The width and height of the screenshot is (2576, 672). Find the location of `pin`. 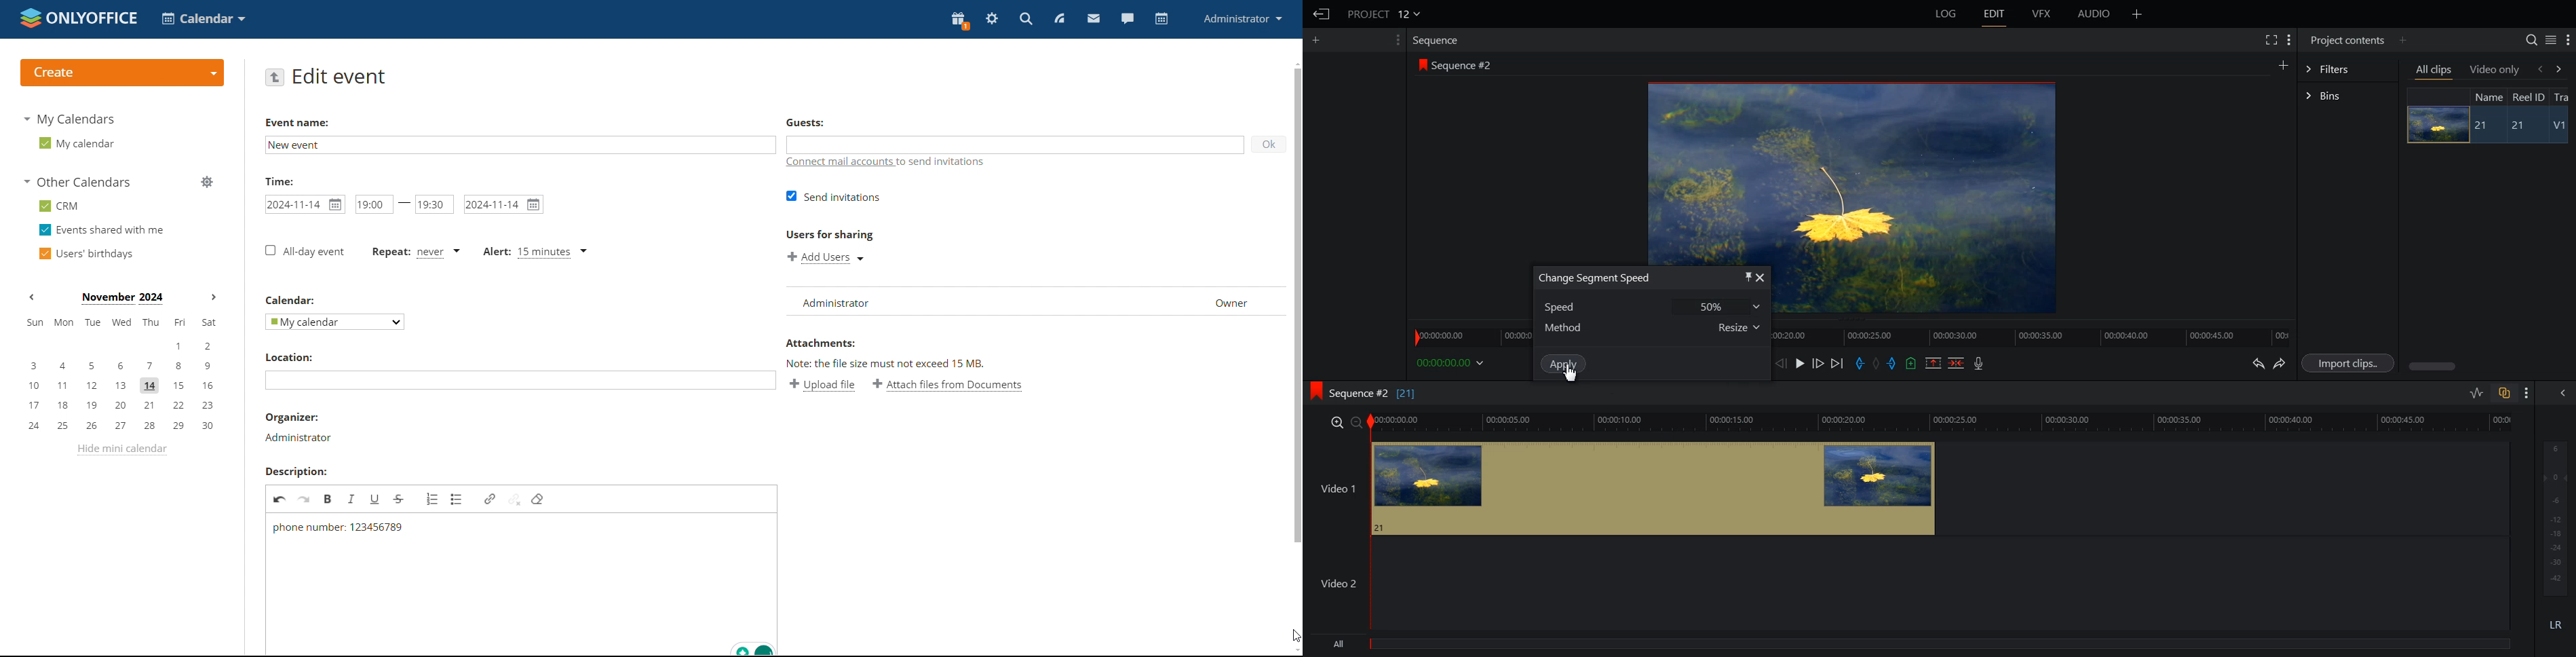

pin is located at coordinates (1744, 277).